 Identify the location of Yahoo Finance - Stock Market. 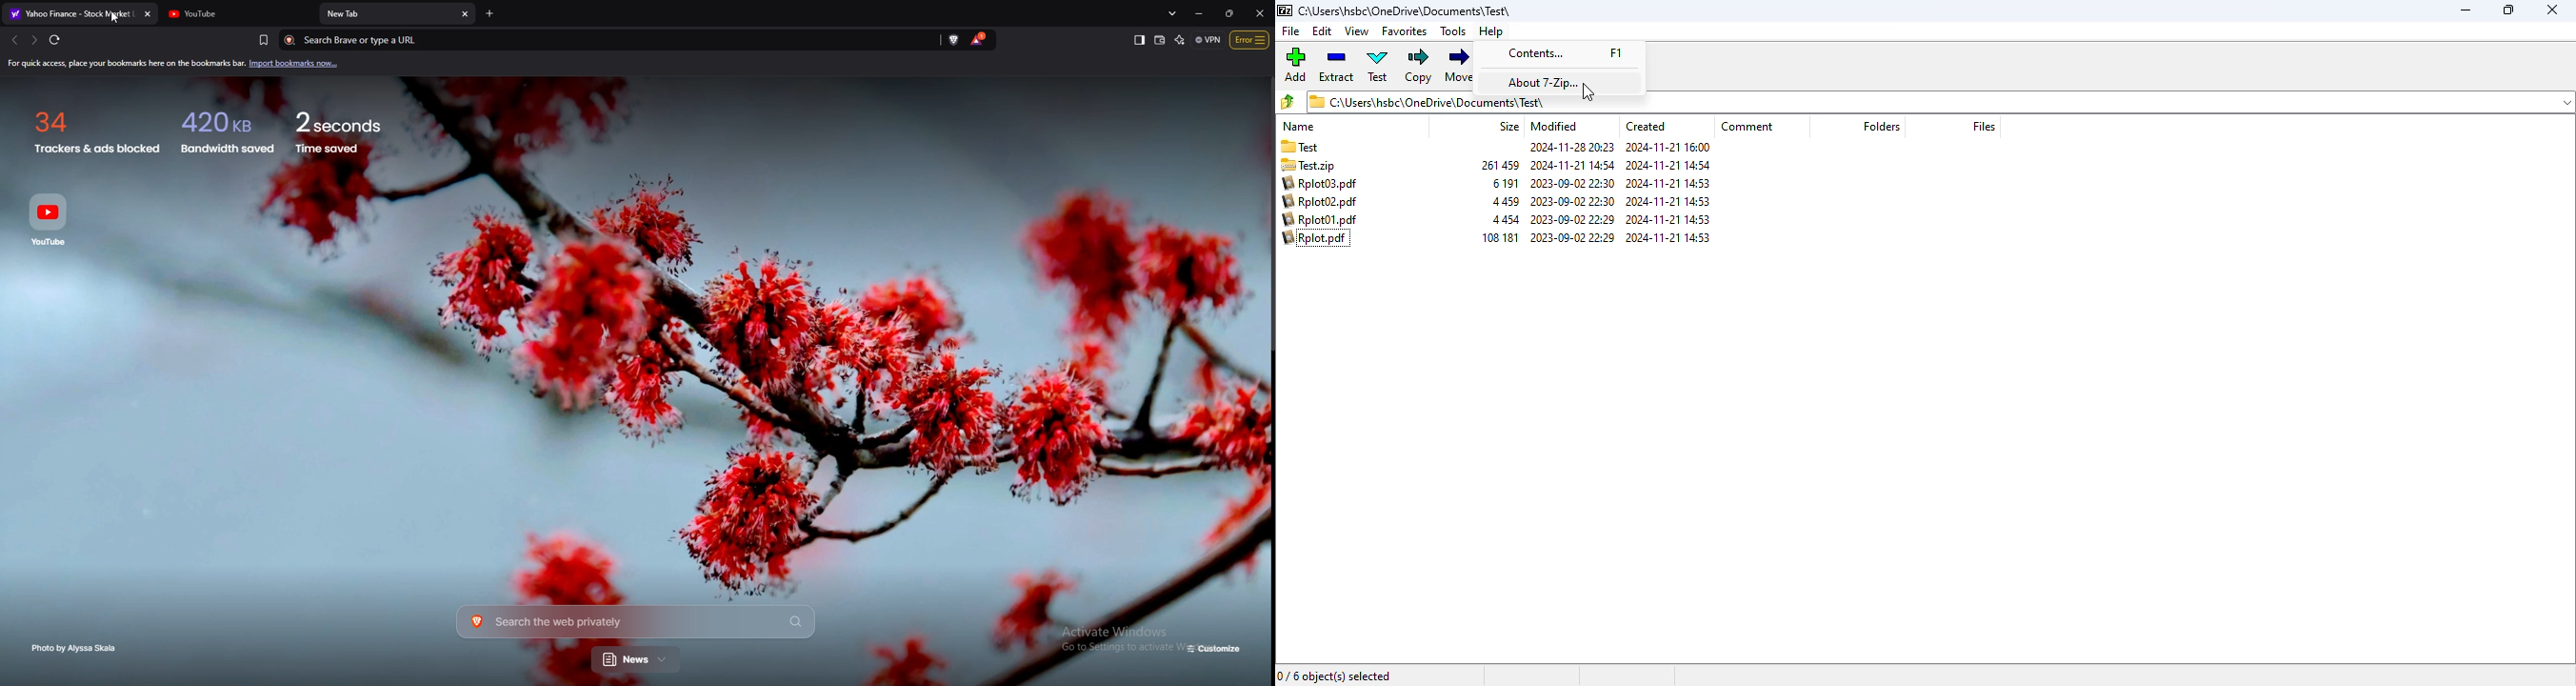
(80, 13).